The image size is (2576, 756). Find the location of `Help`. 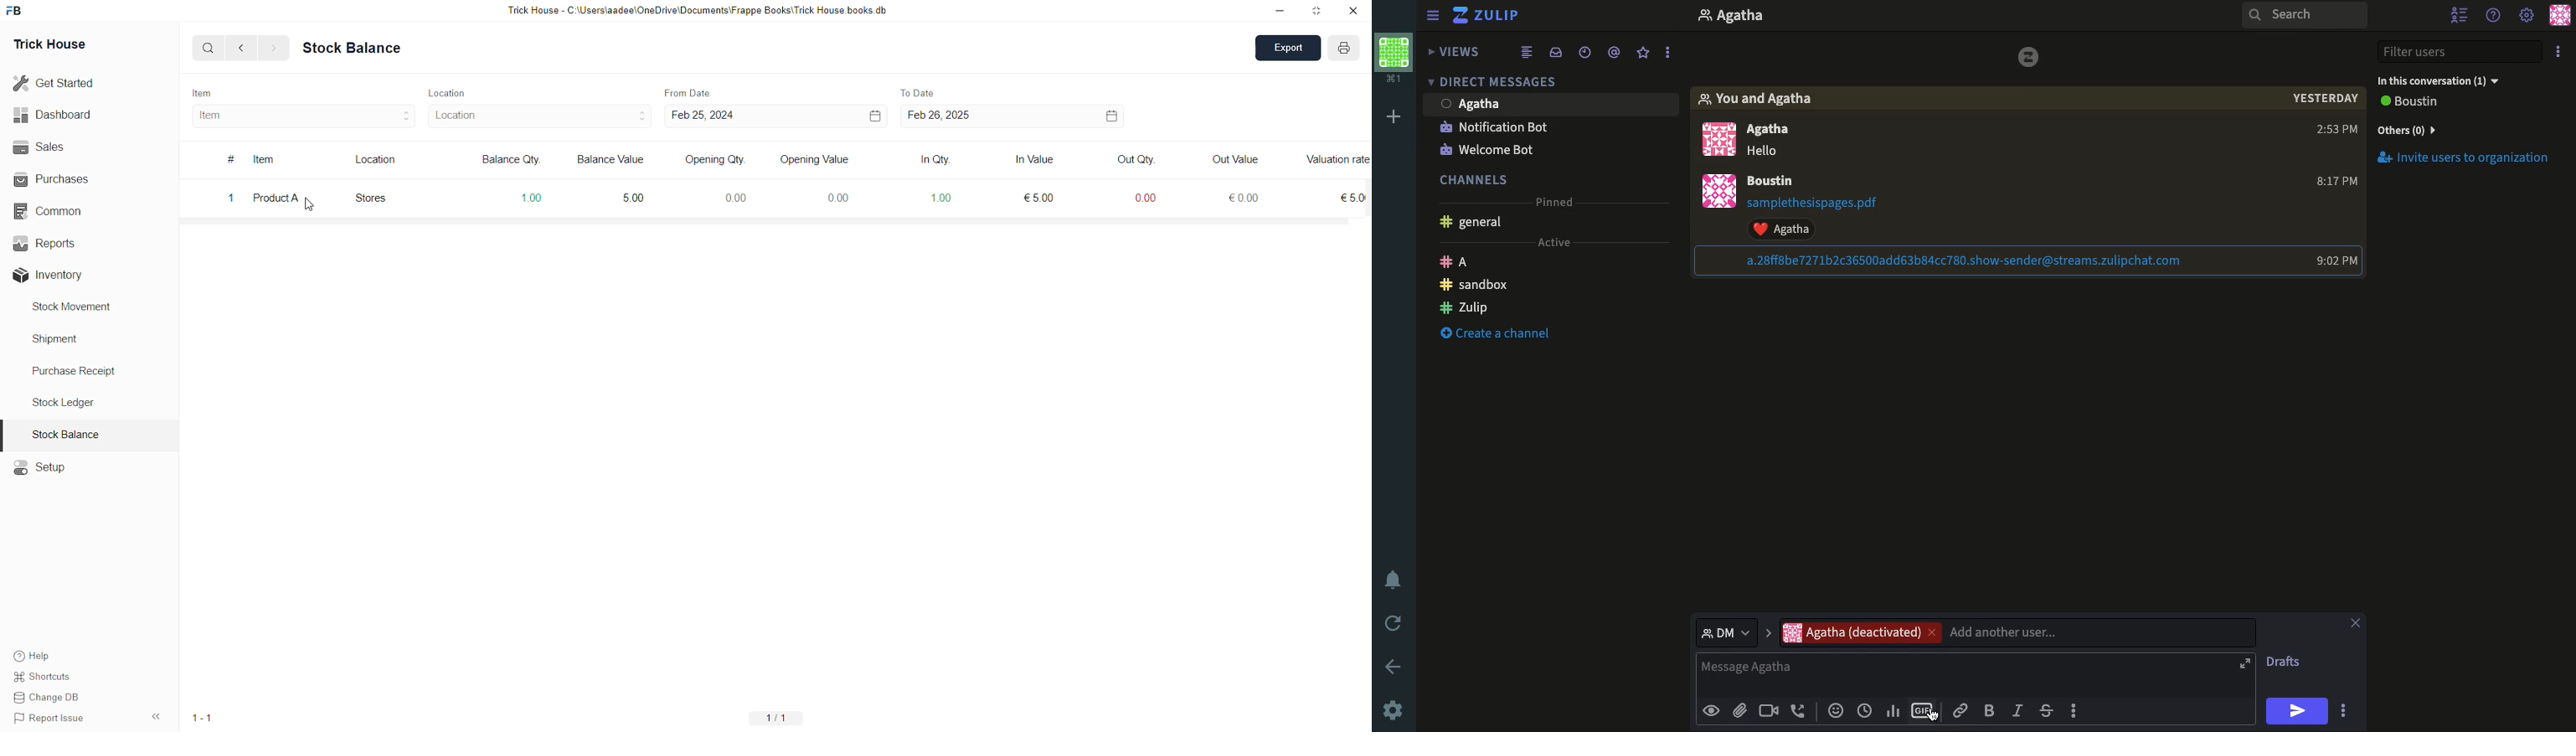

Help is located at coordinates (2495, 16).